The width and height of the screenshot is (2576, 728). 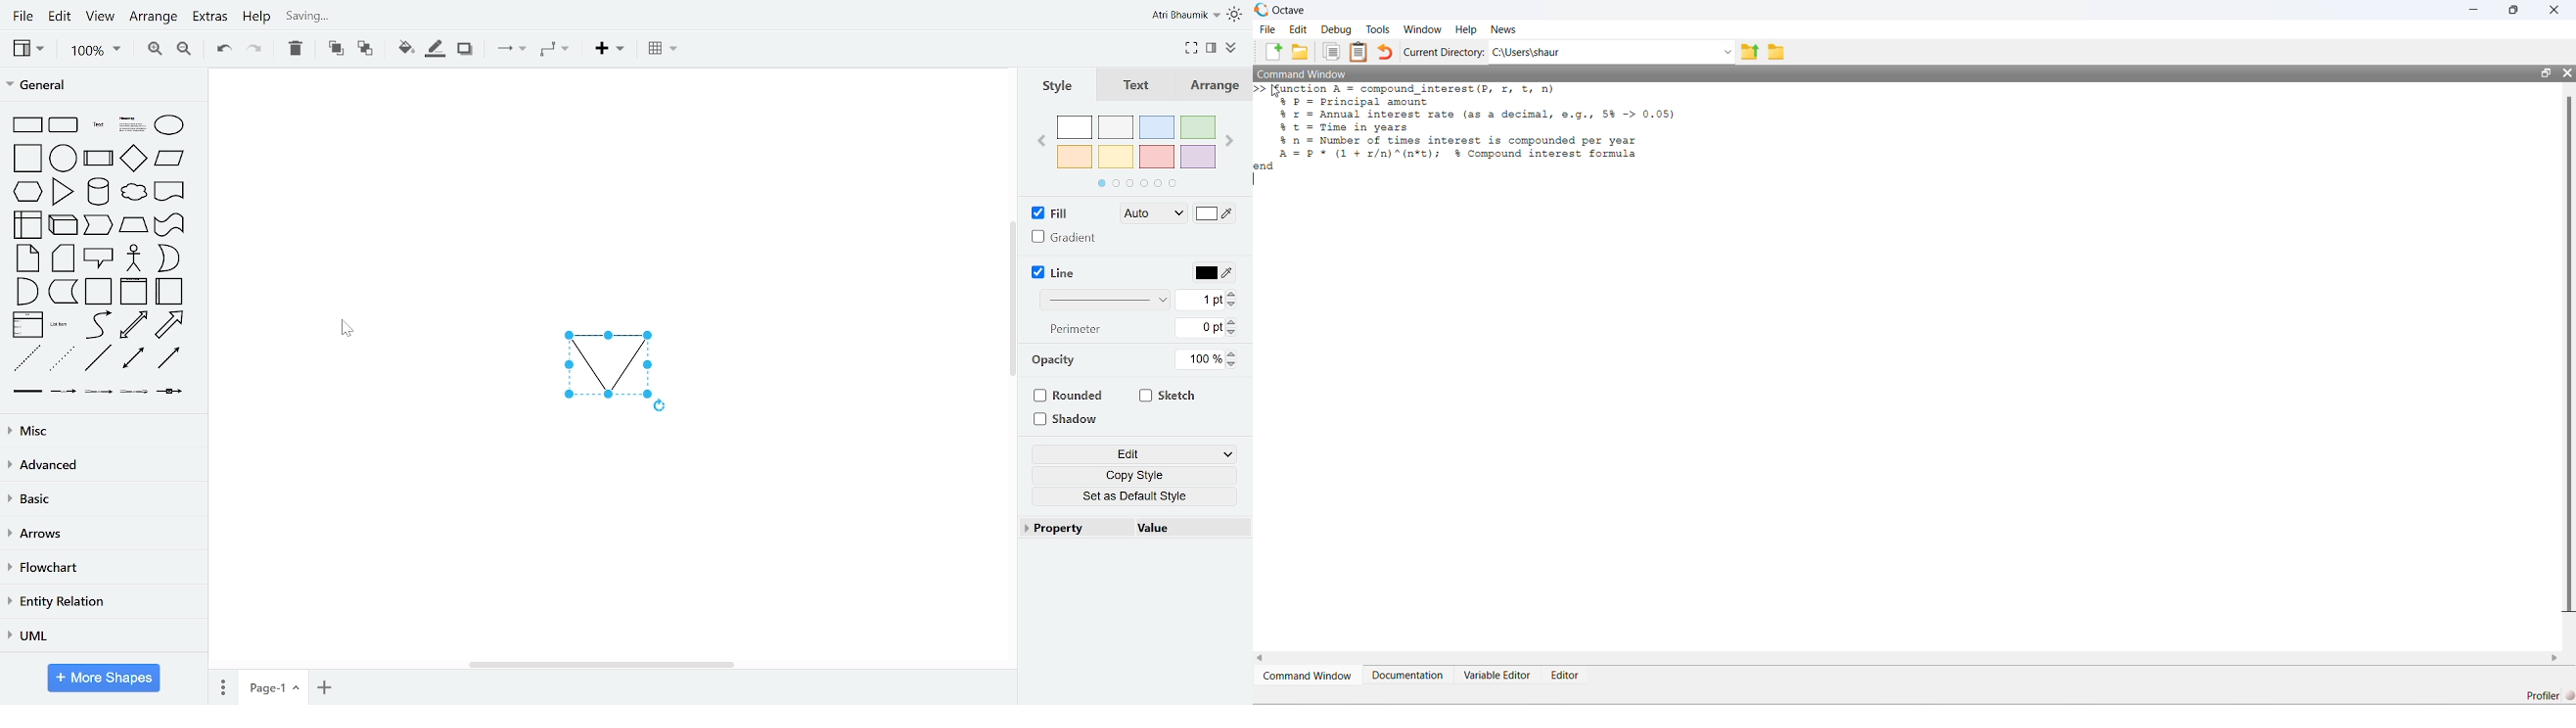 What do you see at coordinates (1214, 216) in the screenshot?
I see `fill color` at bounding box center [1214, 216].